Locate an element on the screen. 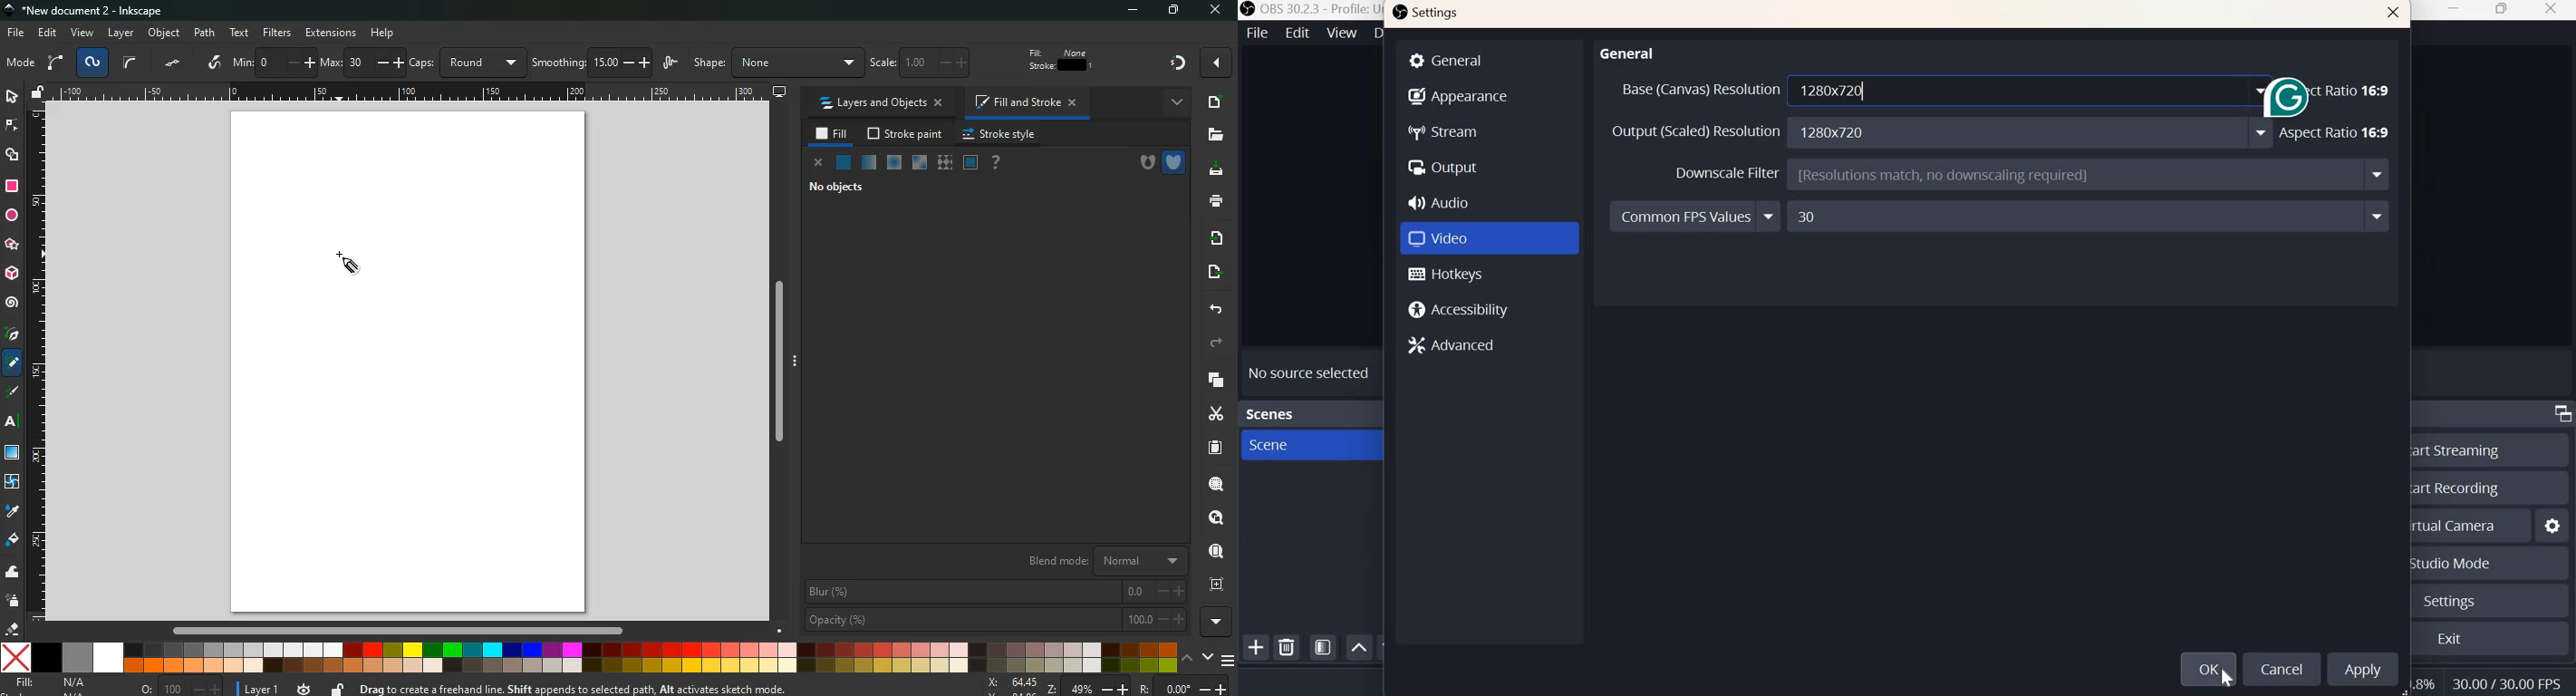 This screenshot has width=2576, height=700. Hotkeys is located at coordinates (1446, 274).